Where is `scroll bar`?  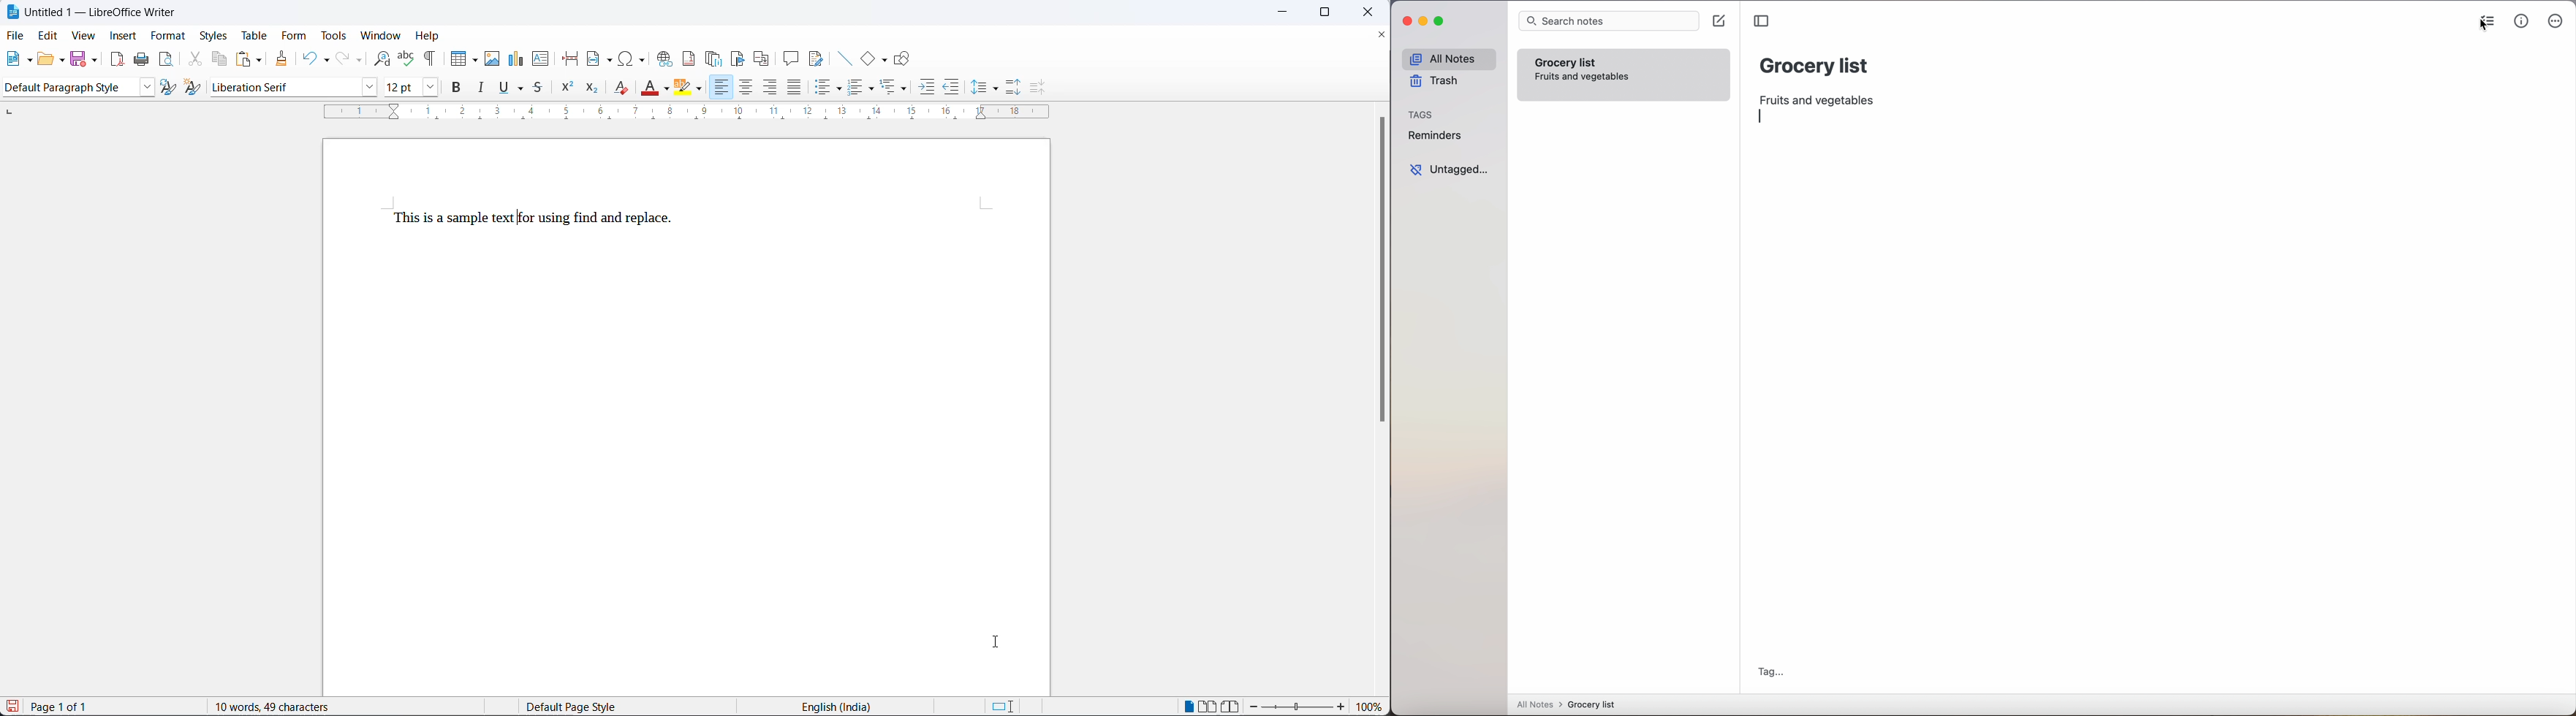 scroll bar is located at coordinates (1382, 277).